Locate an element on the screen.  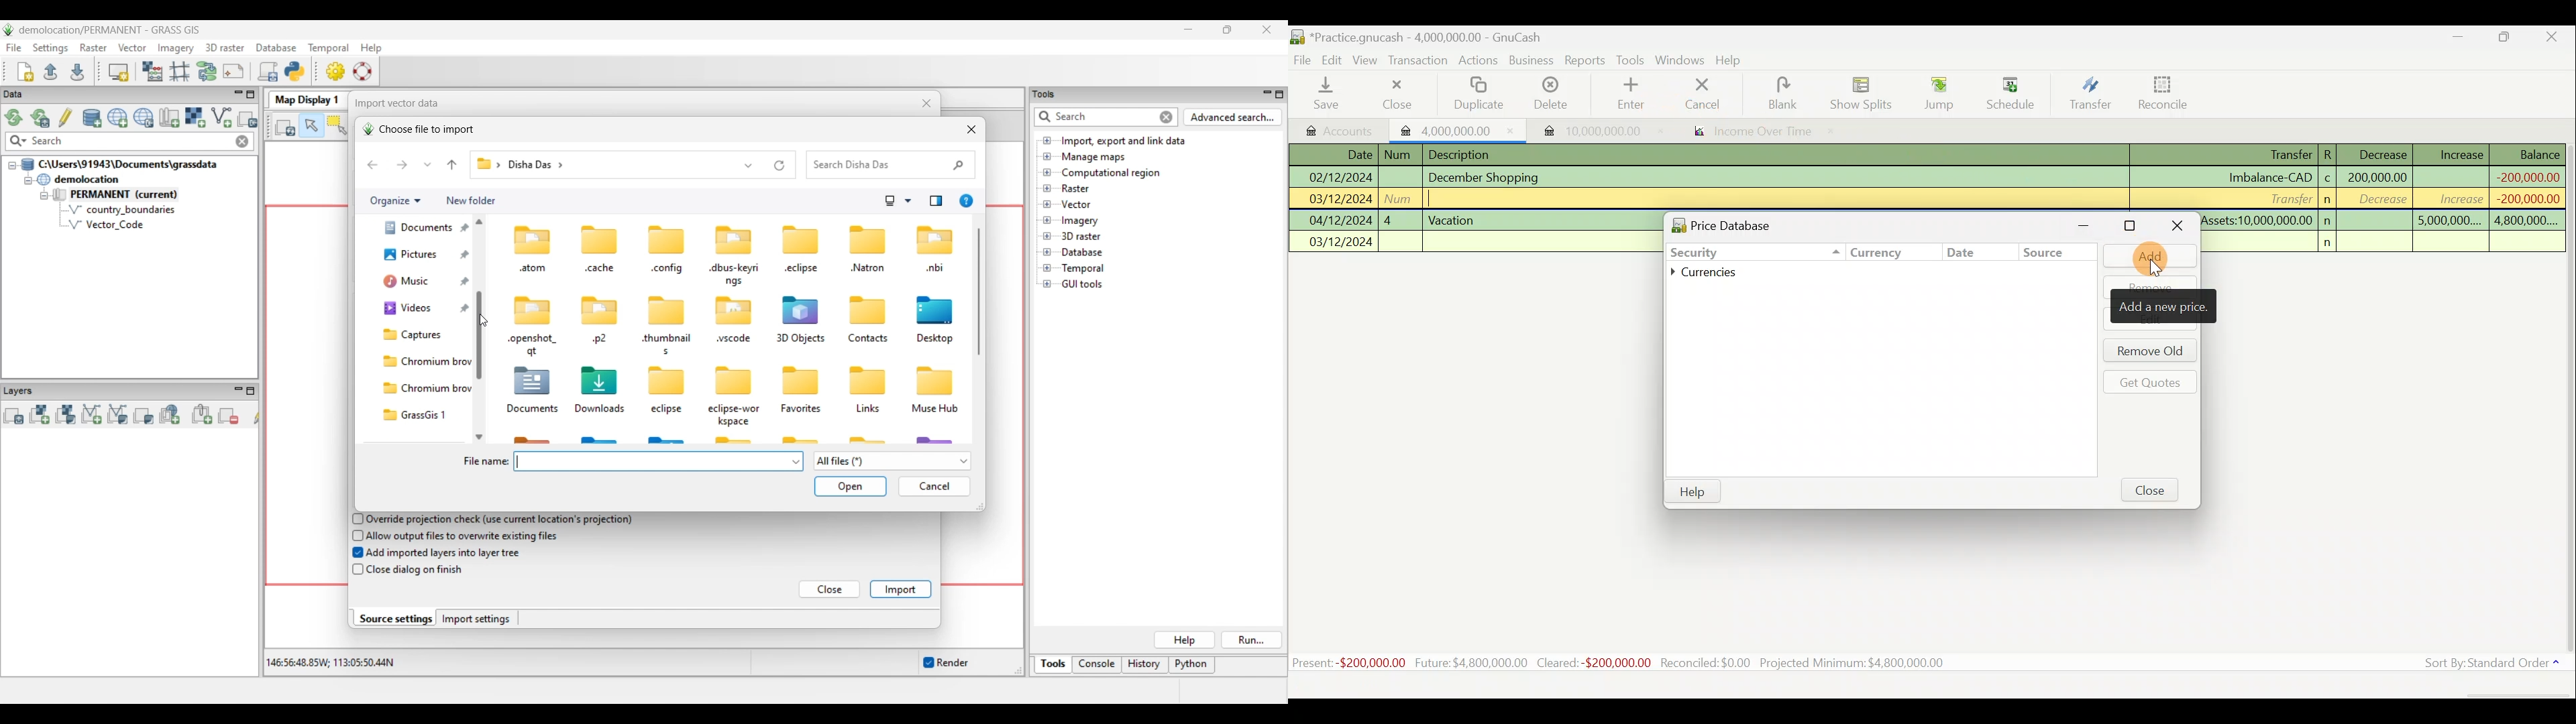
Transfer is located at coordinates (2277, 156).